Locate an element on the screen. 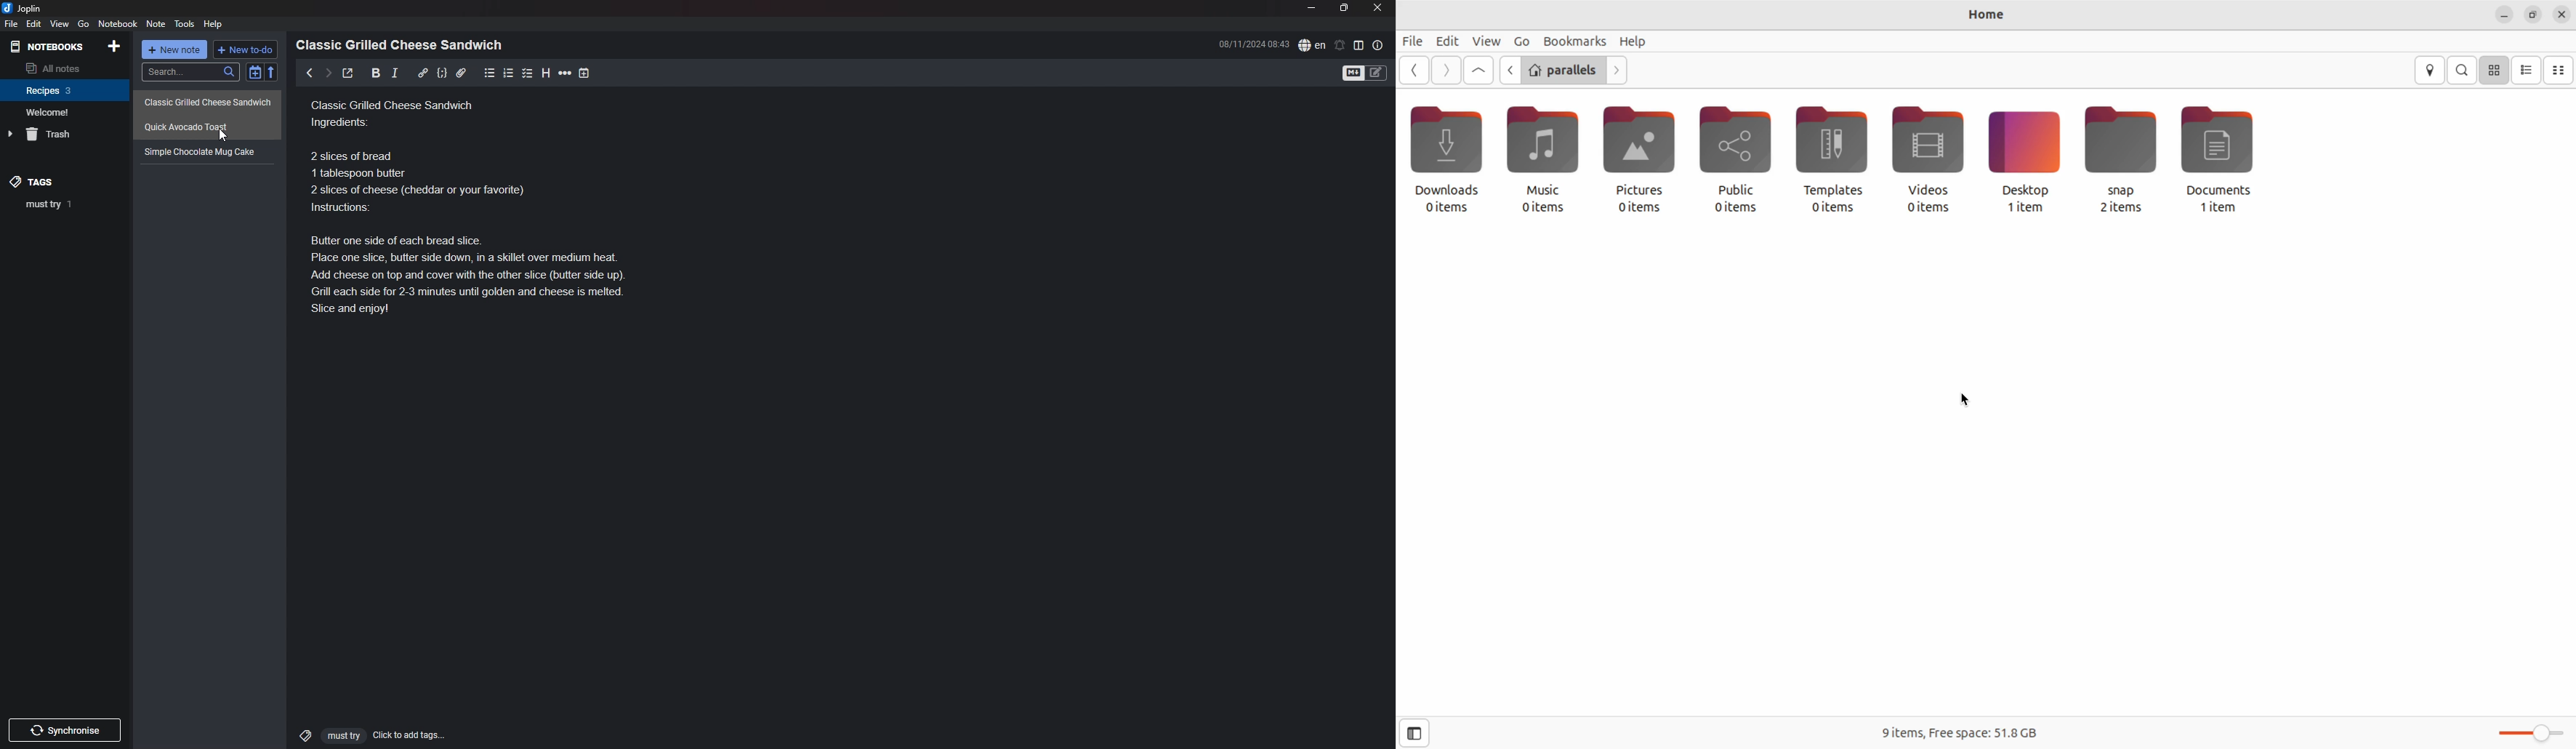 The height and width of the screenshot is (756, 2576). horizontal rule is located at coordinates (565, 73).